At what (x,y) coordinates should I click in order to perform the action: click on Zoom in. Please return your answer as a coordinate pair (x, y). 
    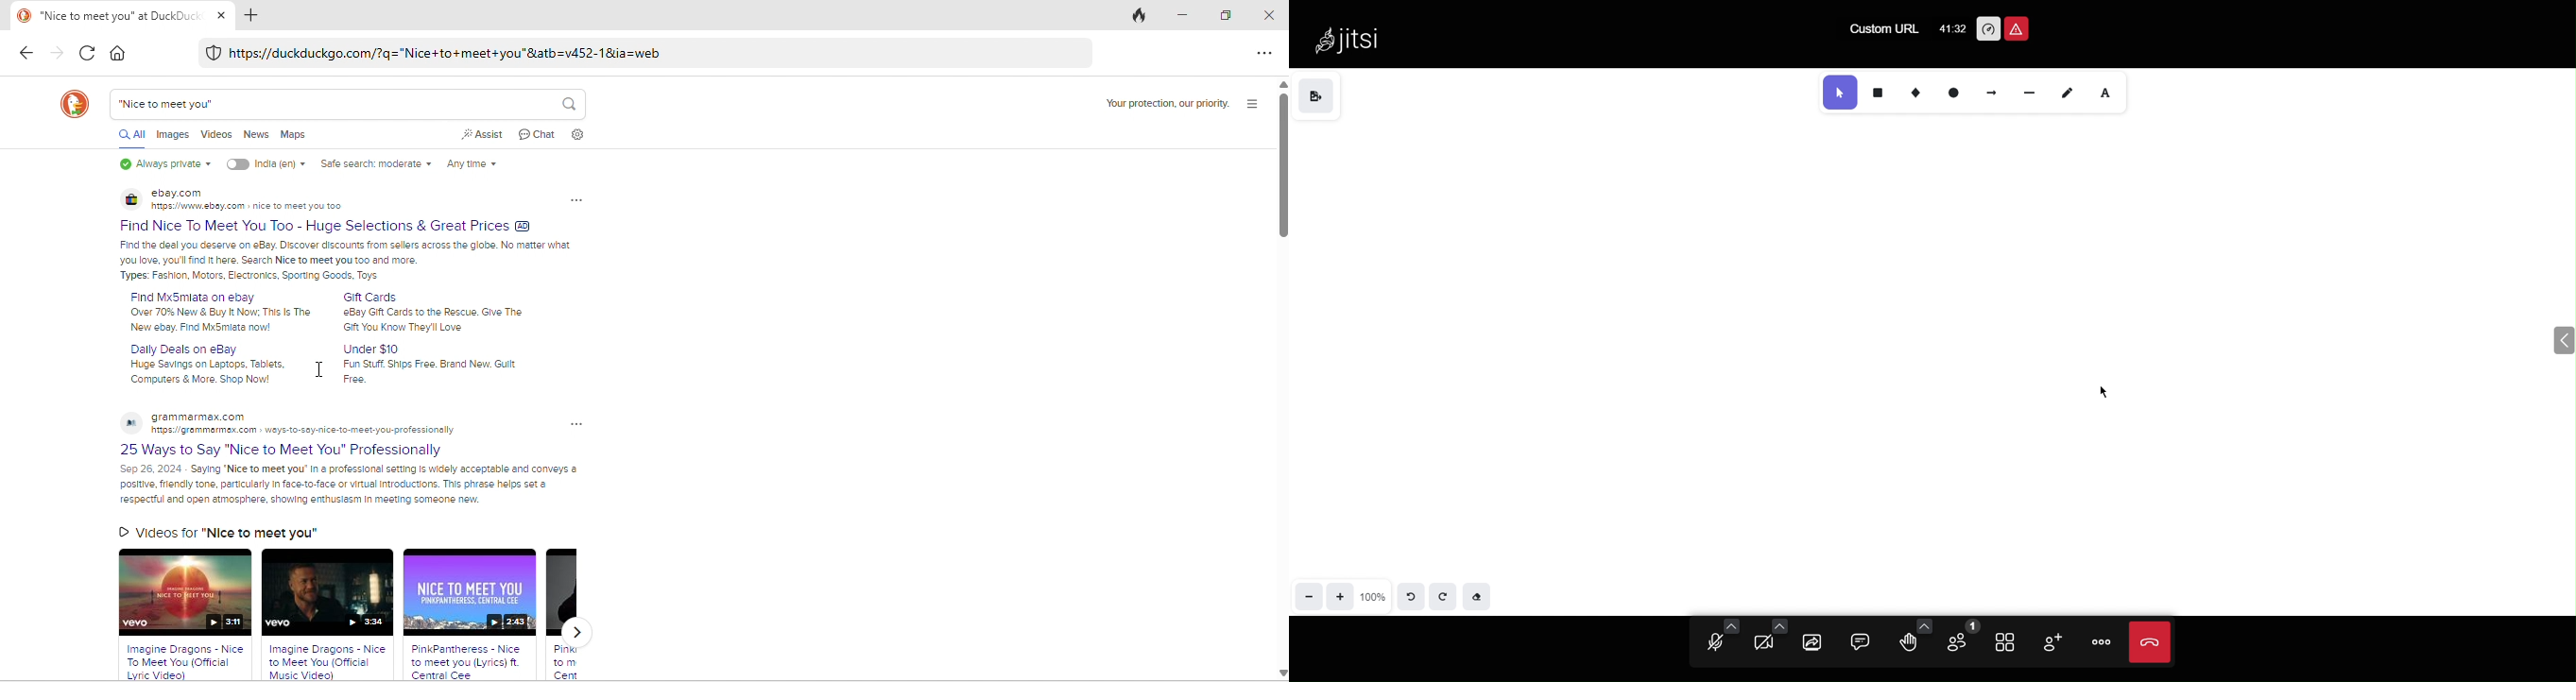
    Looking at the image, I should click on (1341, 596).